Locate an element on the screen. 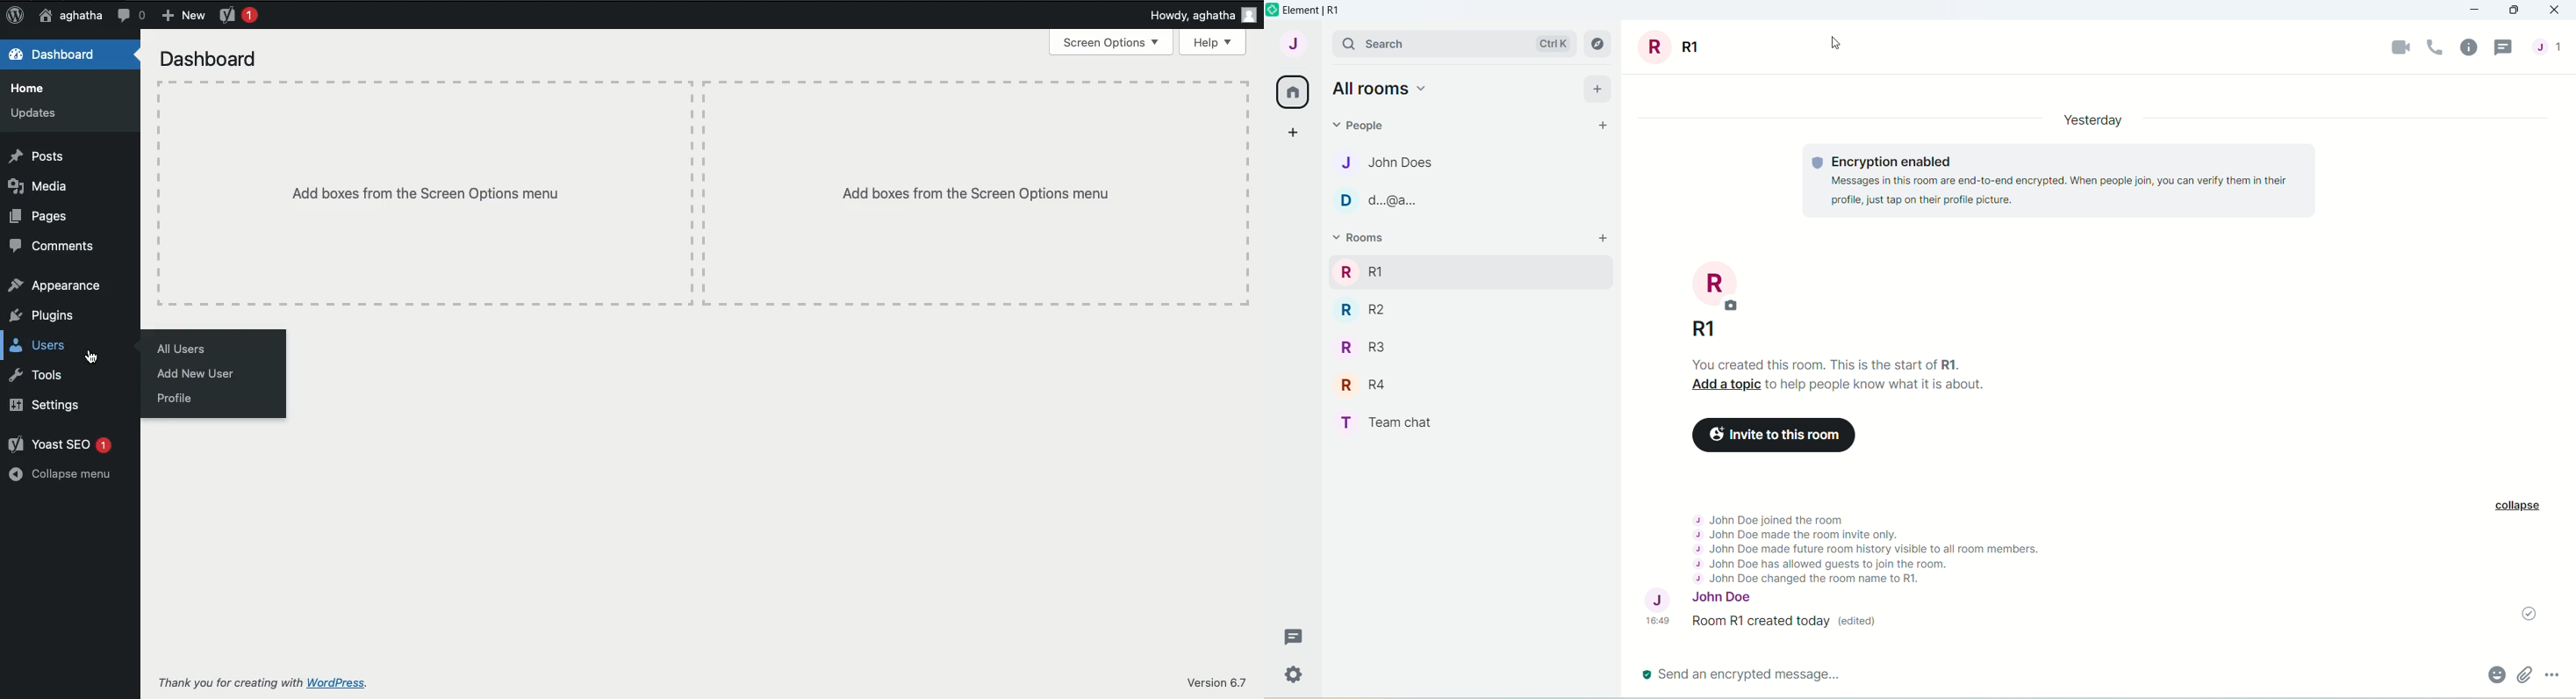 Image resolution: width=2576 pixels, height=700 pixels. R1 is located at coordinates (1712, 330).